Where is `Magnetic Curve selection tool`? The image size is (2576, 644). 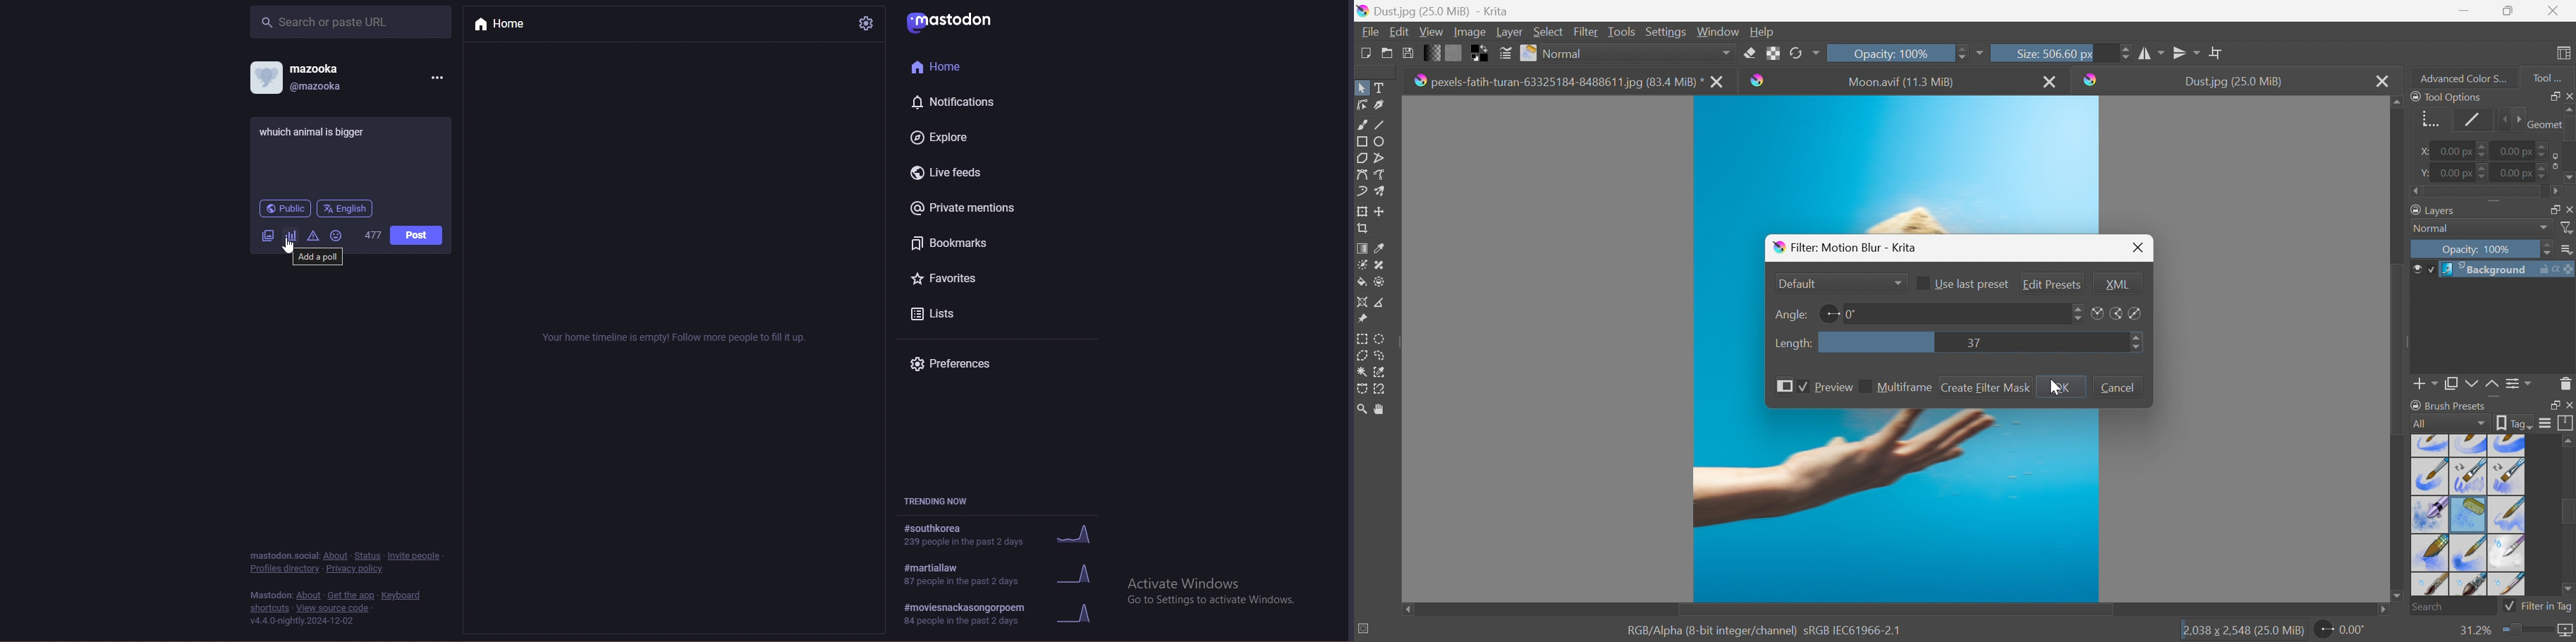 Magnetic Curve selection tool is located at coordinates (1381, 388).